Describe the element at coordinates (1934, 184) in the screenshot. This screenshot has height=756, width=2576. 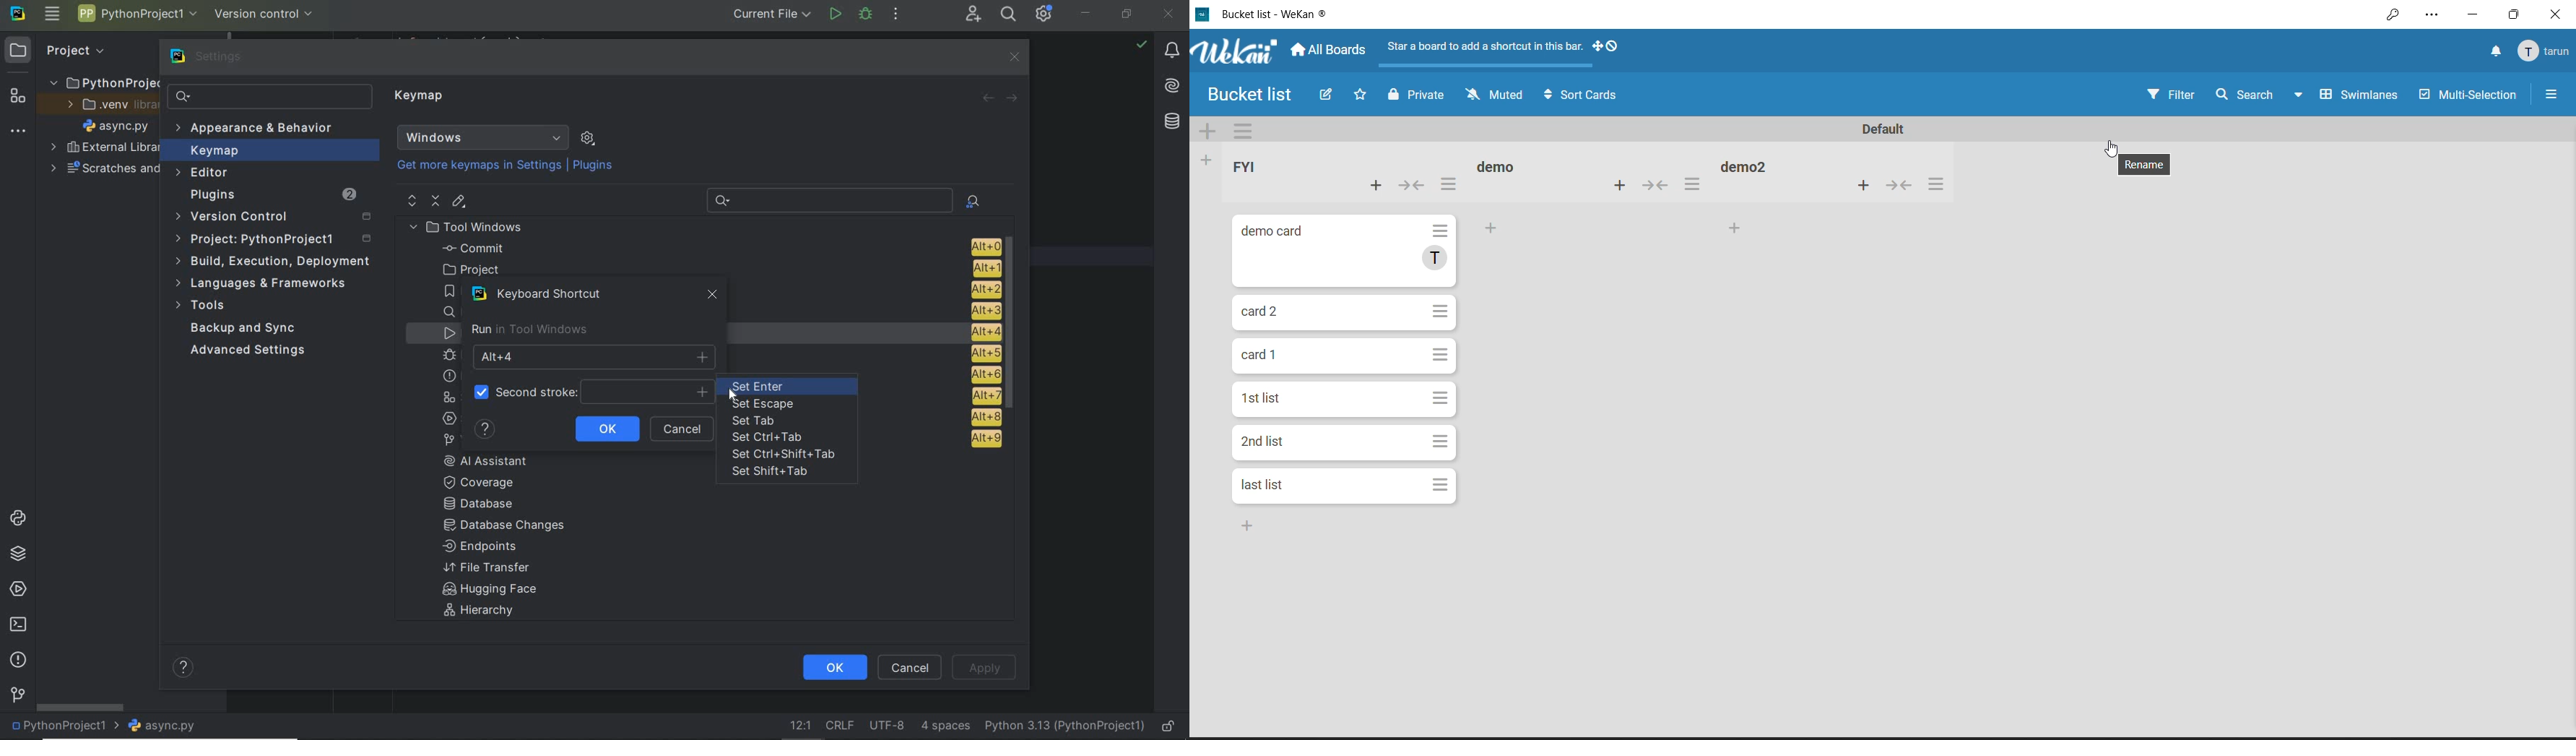
I see `list actions` at that location.